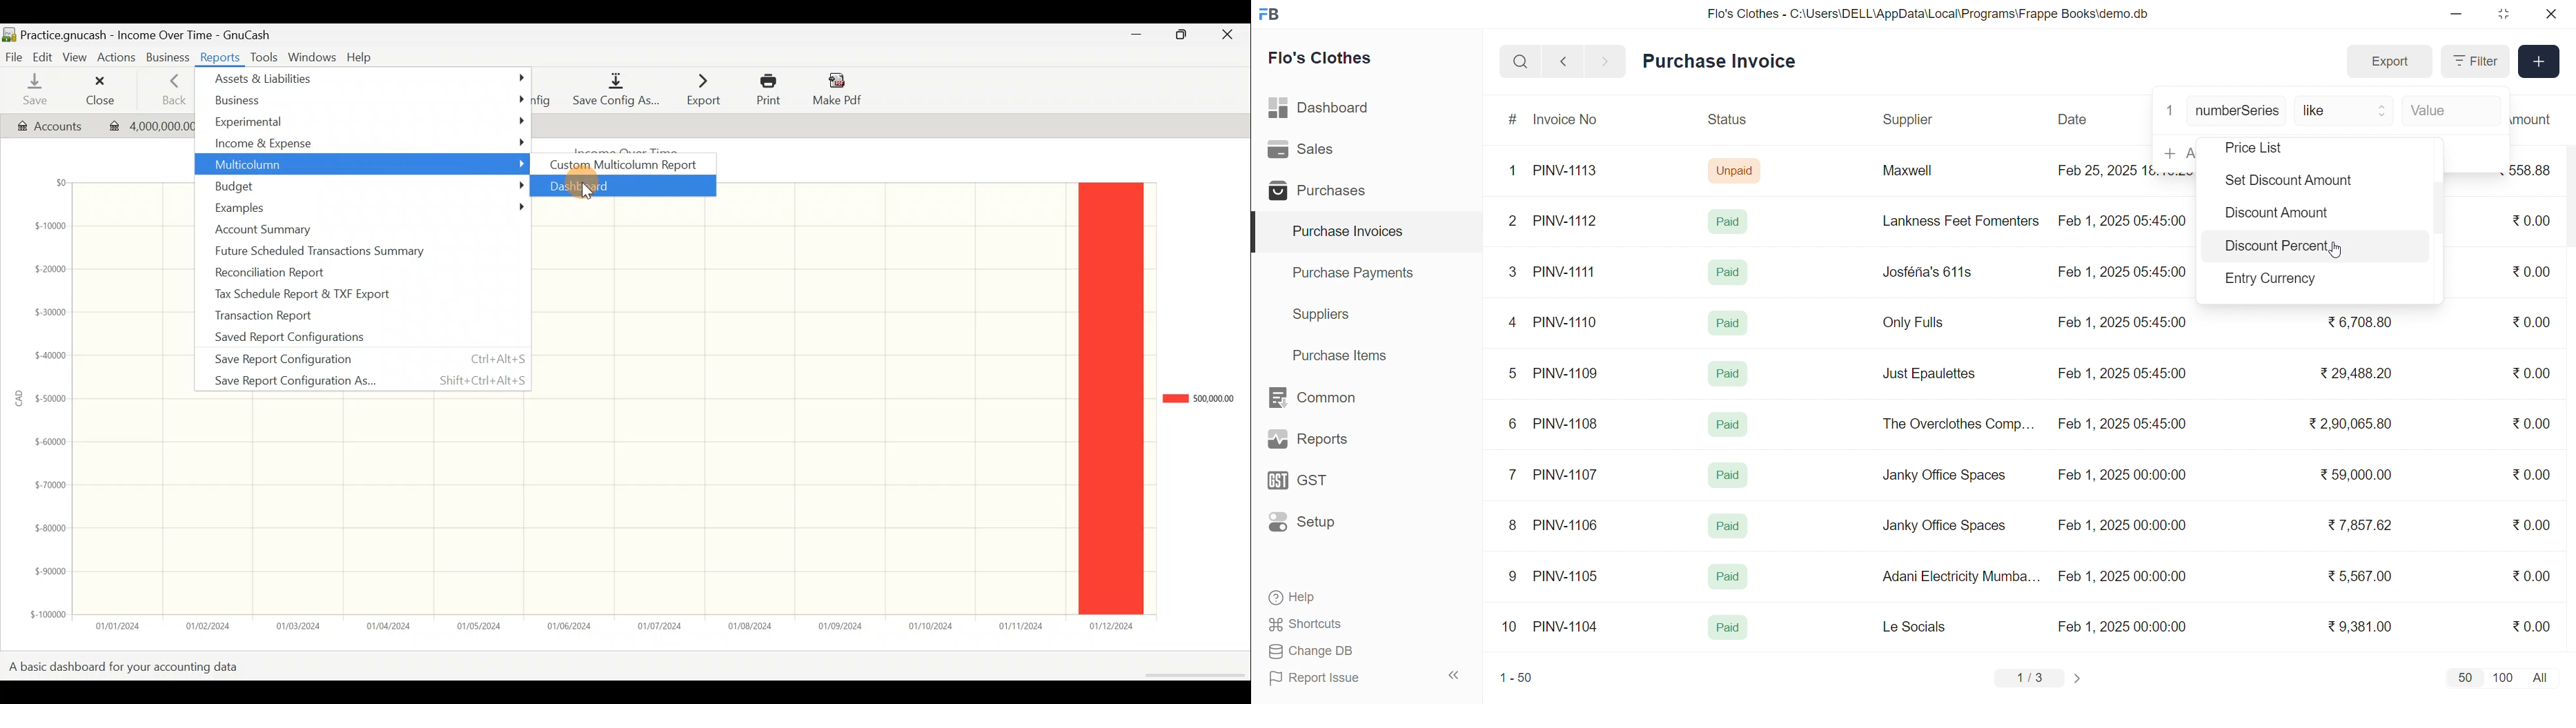 The height and width of the screenshot is (728, 2576). Describe the element at coordinates (1569, 576) in the screenshot. I see `PINV-1105` at that location.